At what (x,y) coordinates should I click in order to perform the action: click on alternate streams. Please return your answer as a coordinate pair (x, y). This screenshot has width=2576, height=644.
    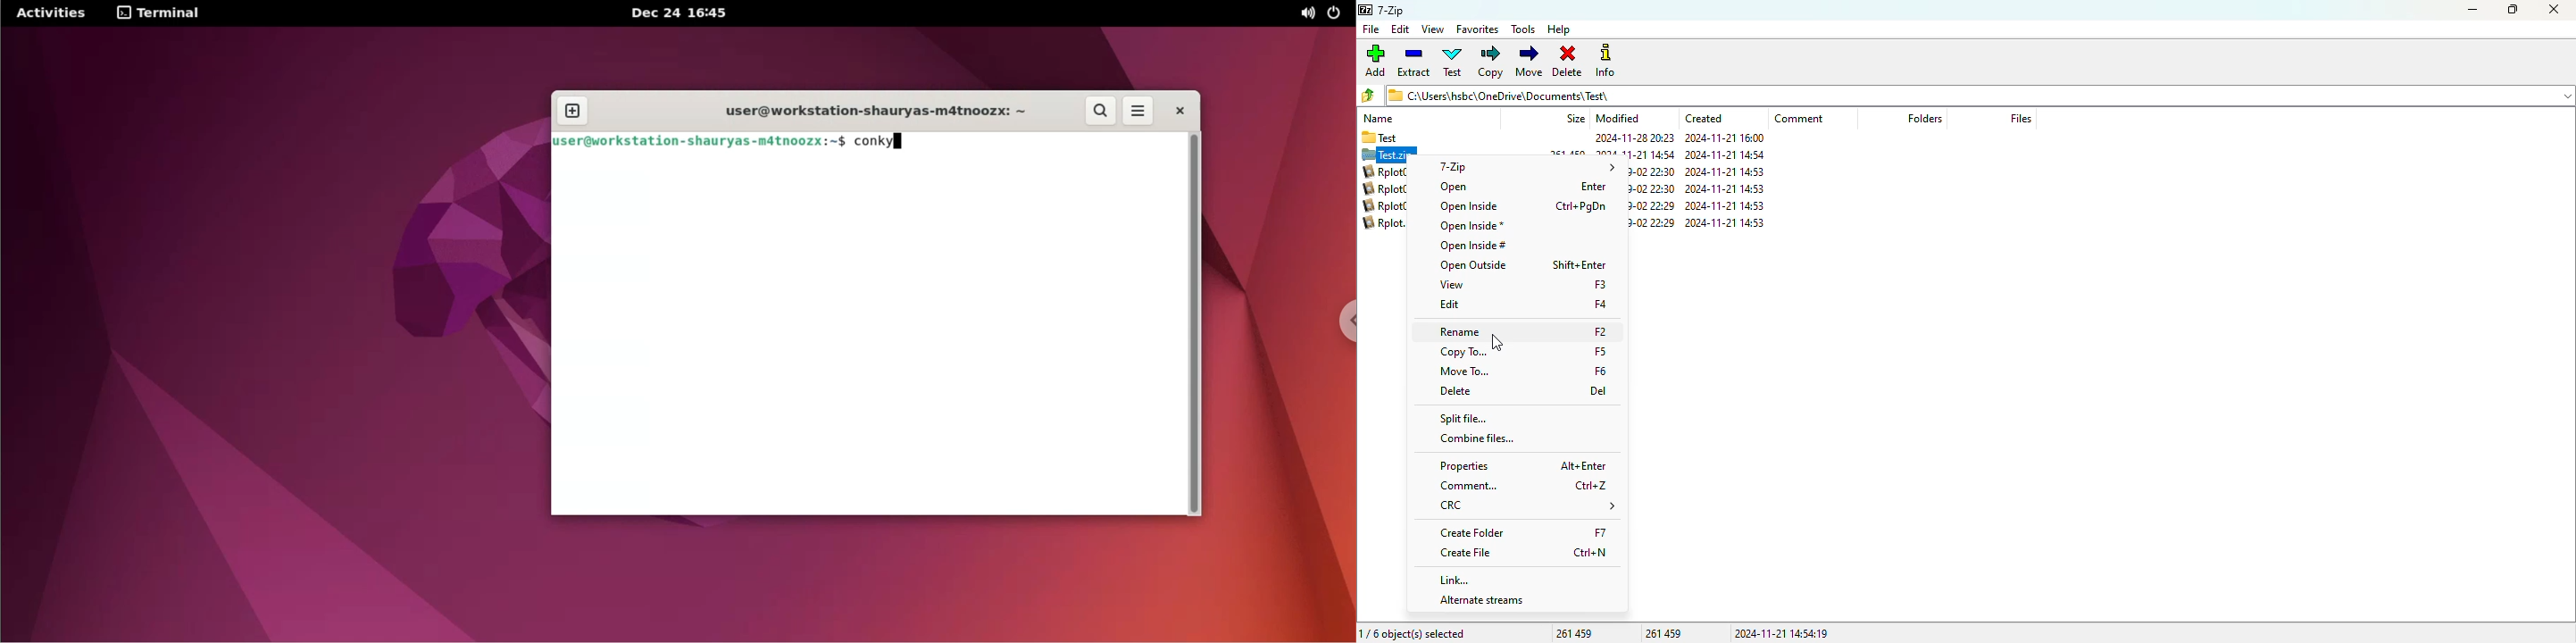
    Looking at the image, I should click on (1482, 600).